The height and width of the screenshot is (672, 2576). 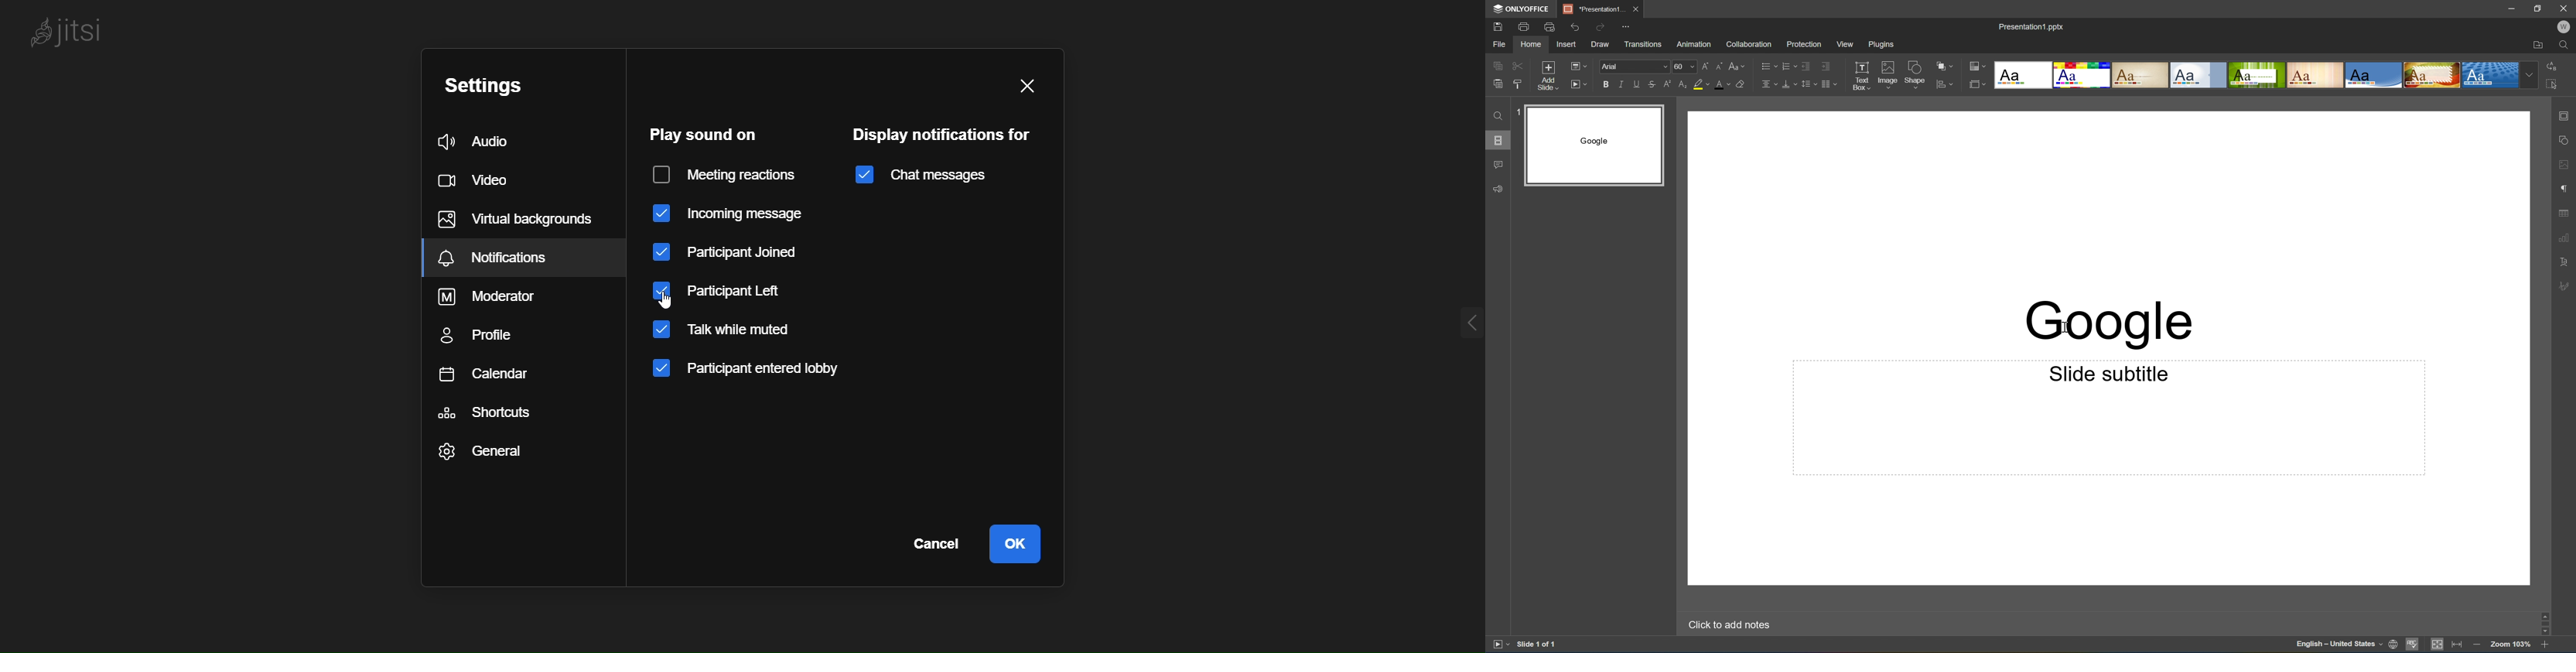 I want to click on Chart settings, so click(x=2564, y=237).